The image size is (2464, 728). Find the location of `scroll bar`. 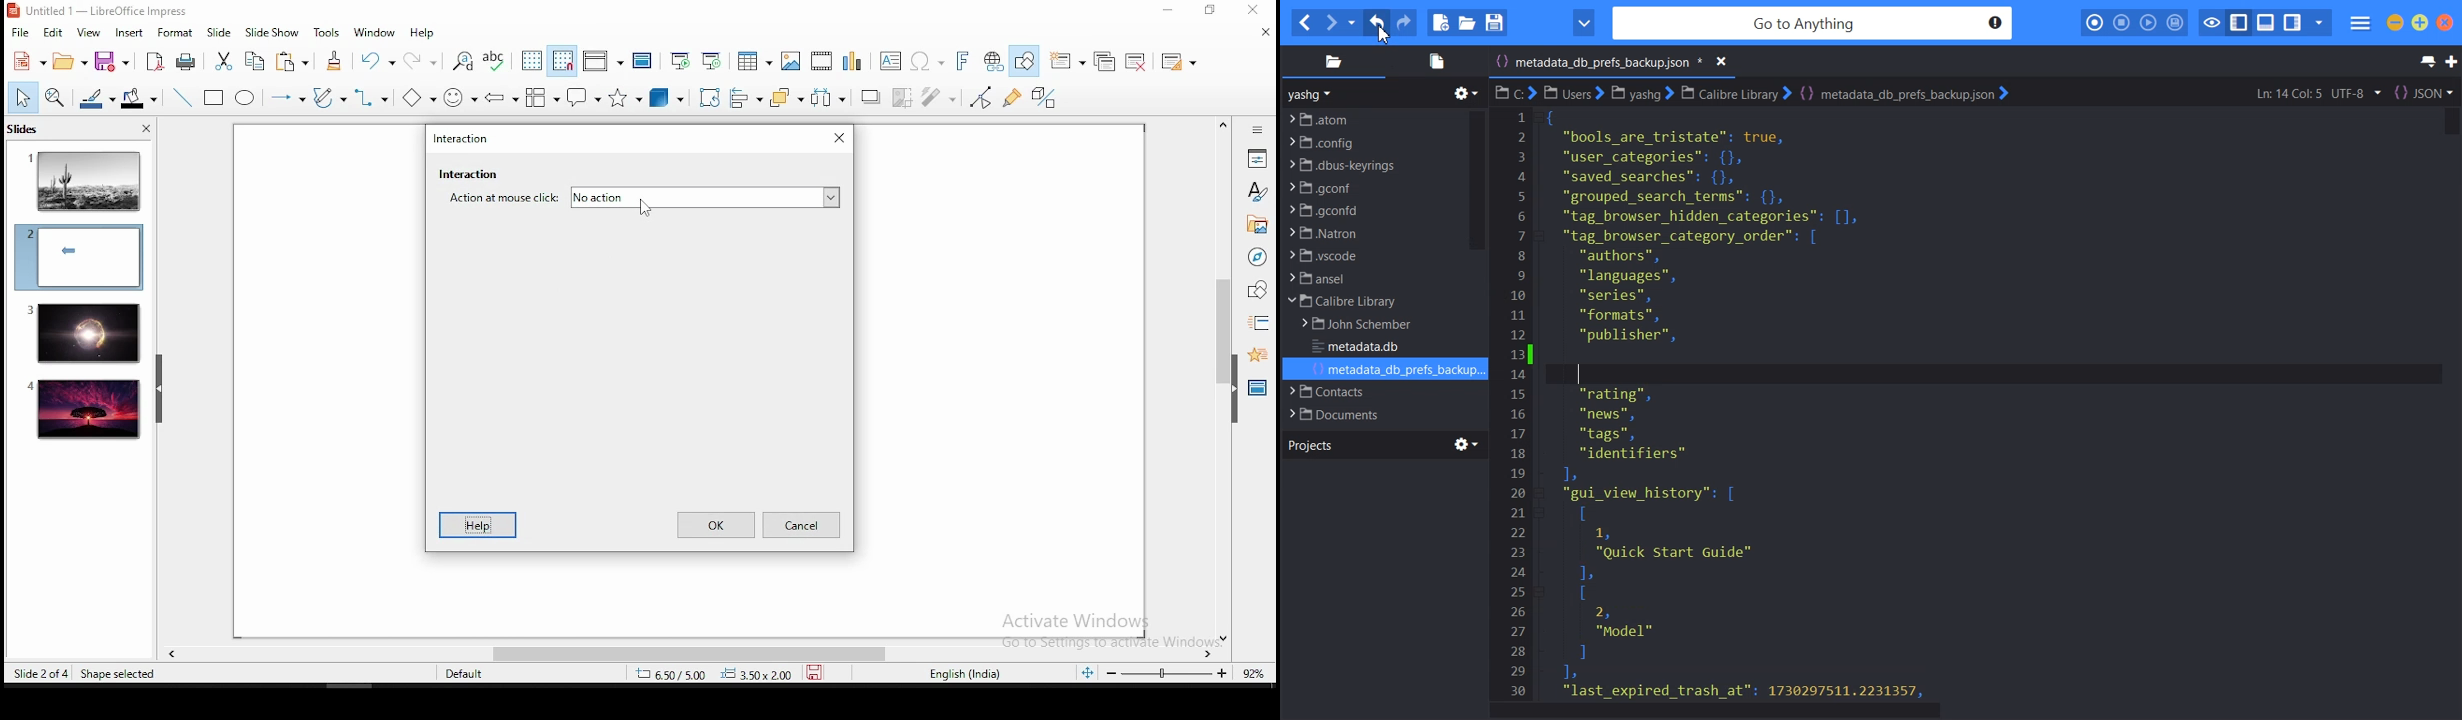

scroll bar is located at coordinates (681, 654).